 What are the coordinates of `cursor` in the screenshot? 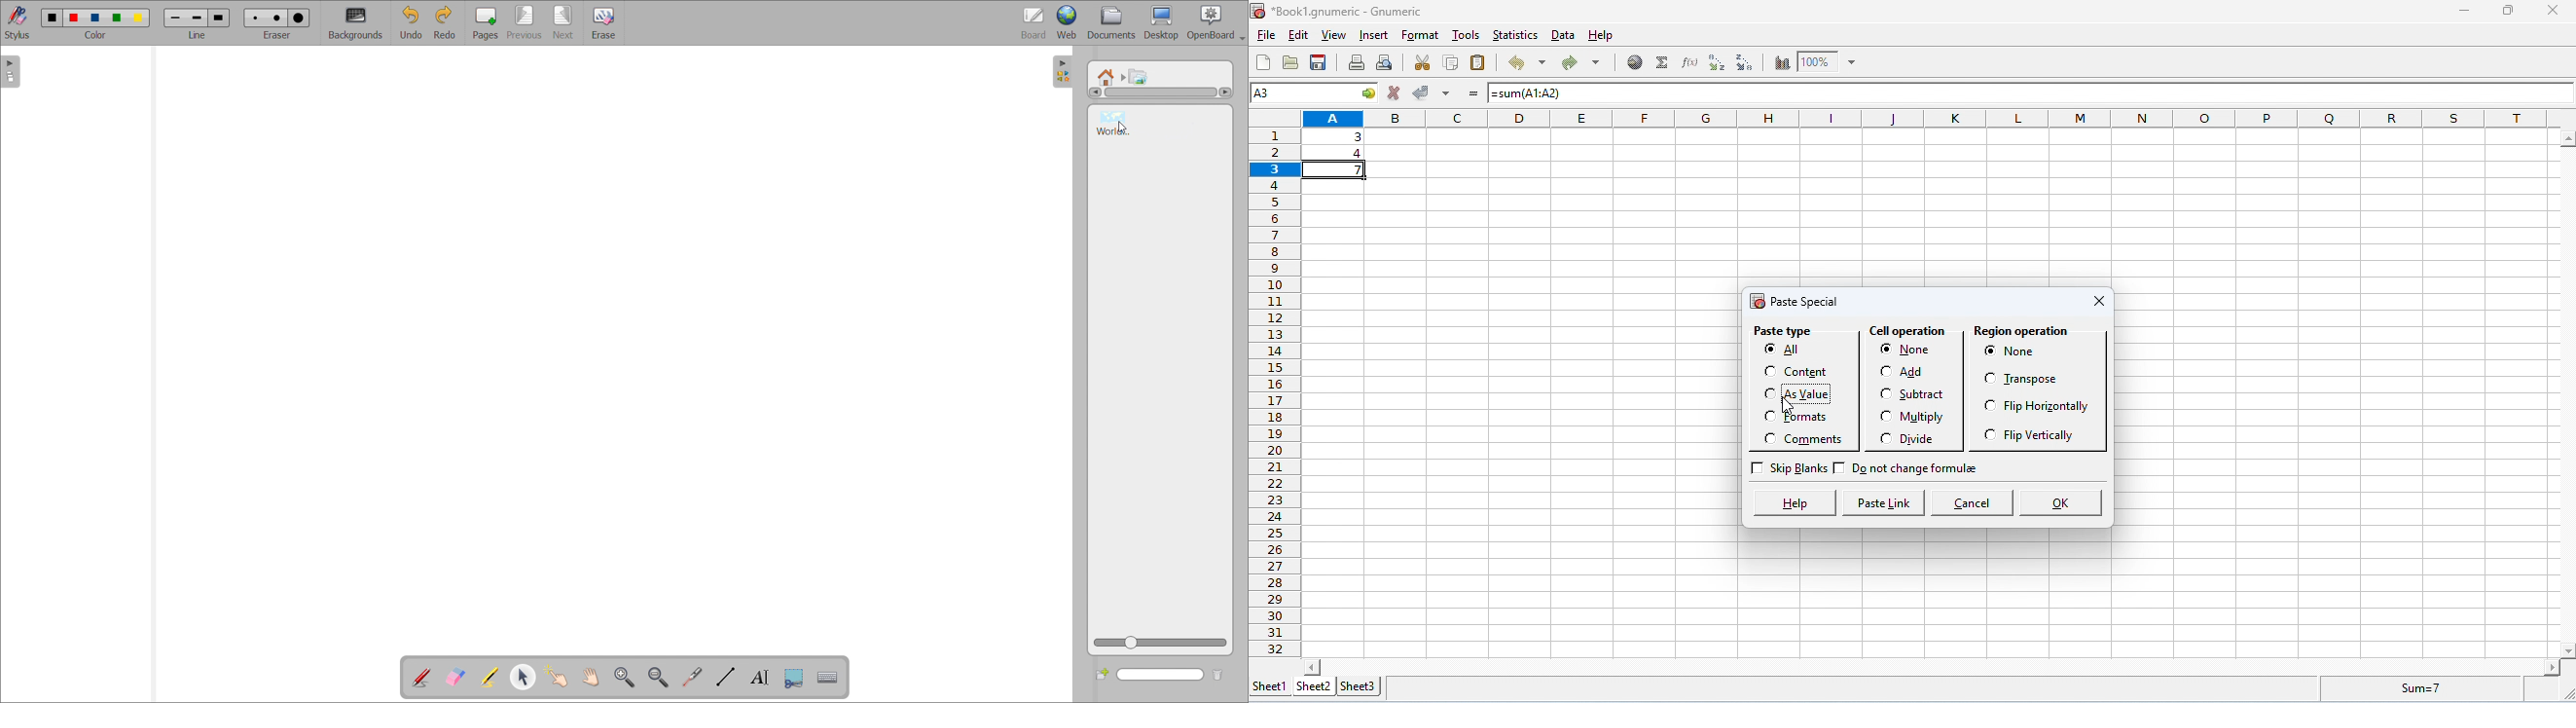 It's located at (1124, 128).